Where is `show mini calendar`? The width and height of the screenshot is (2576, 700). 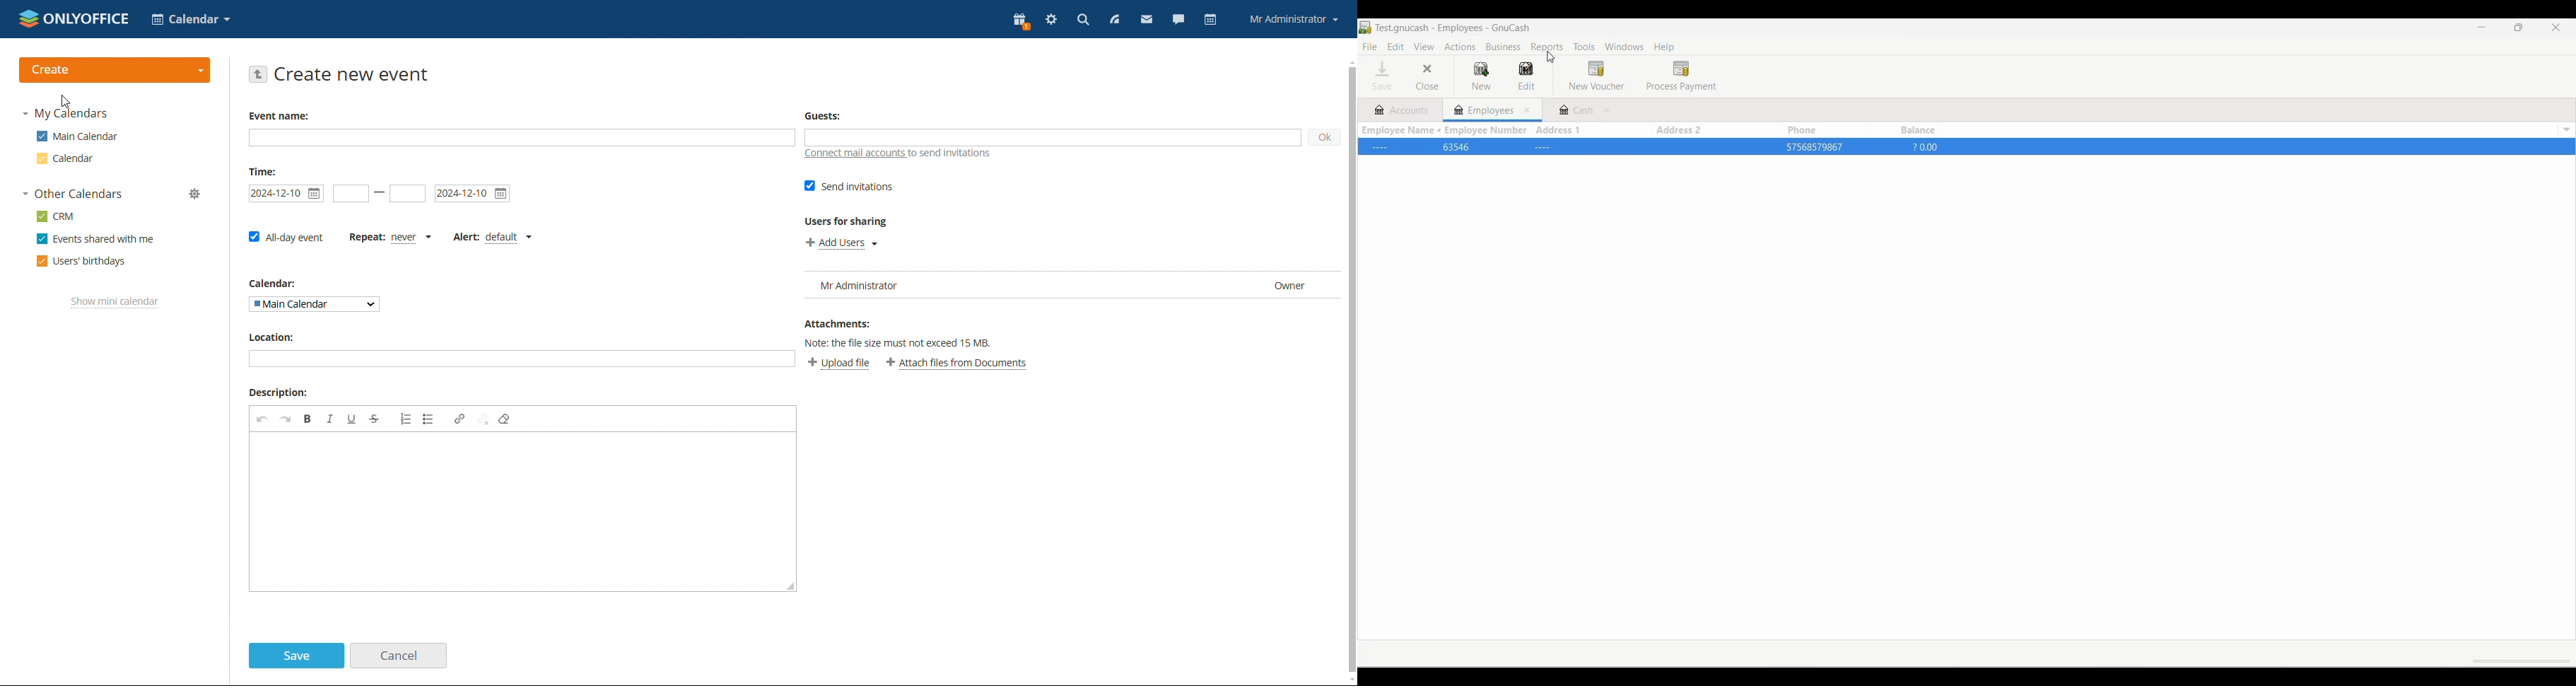 show mini calendar is located at coordinates (115, 303).